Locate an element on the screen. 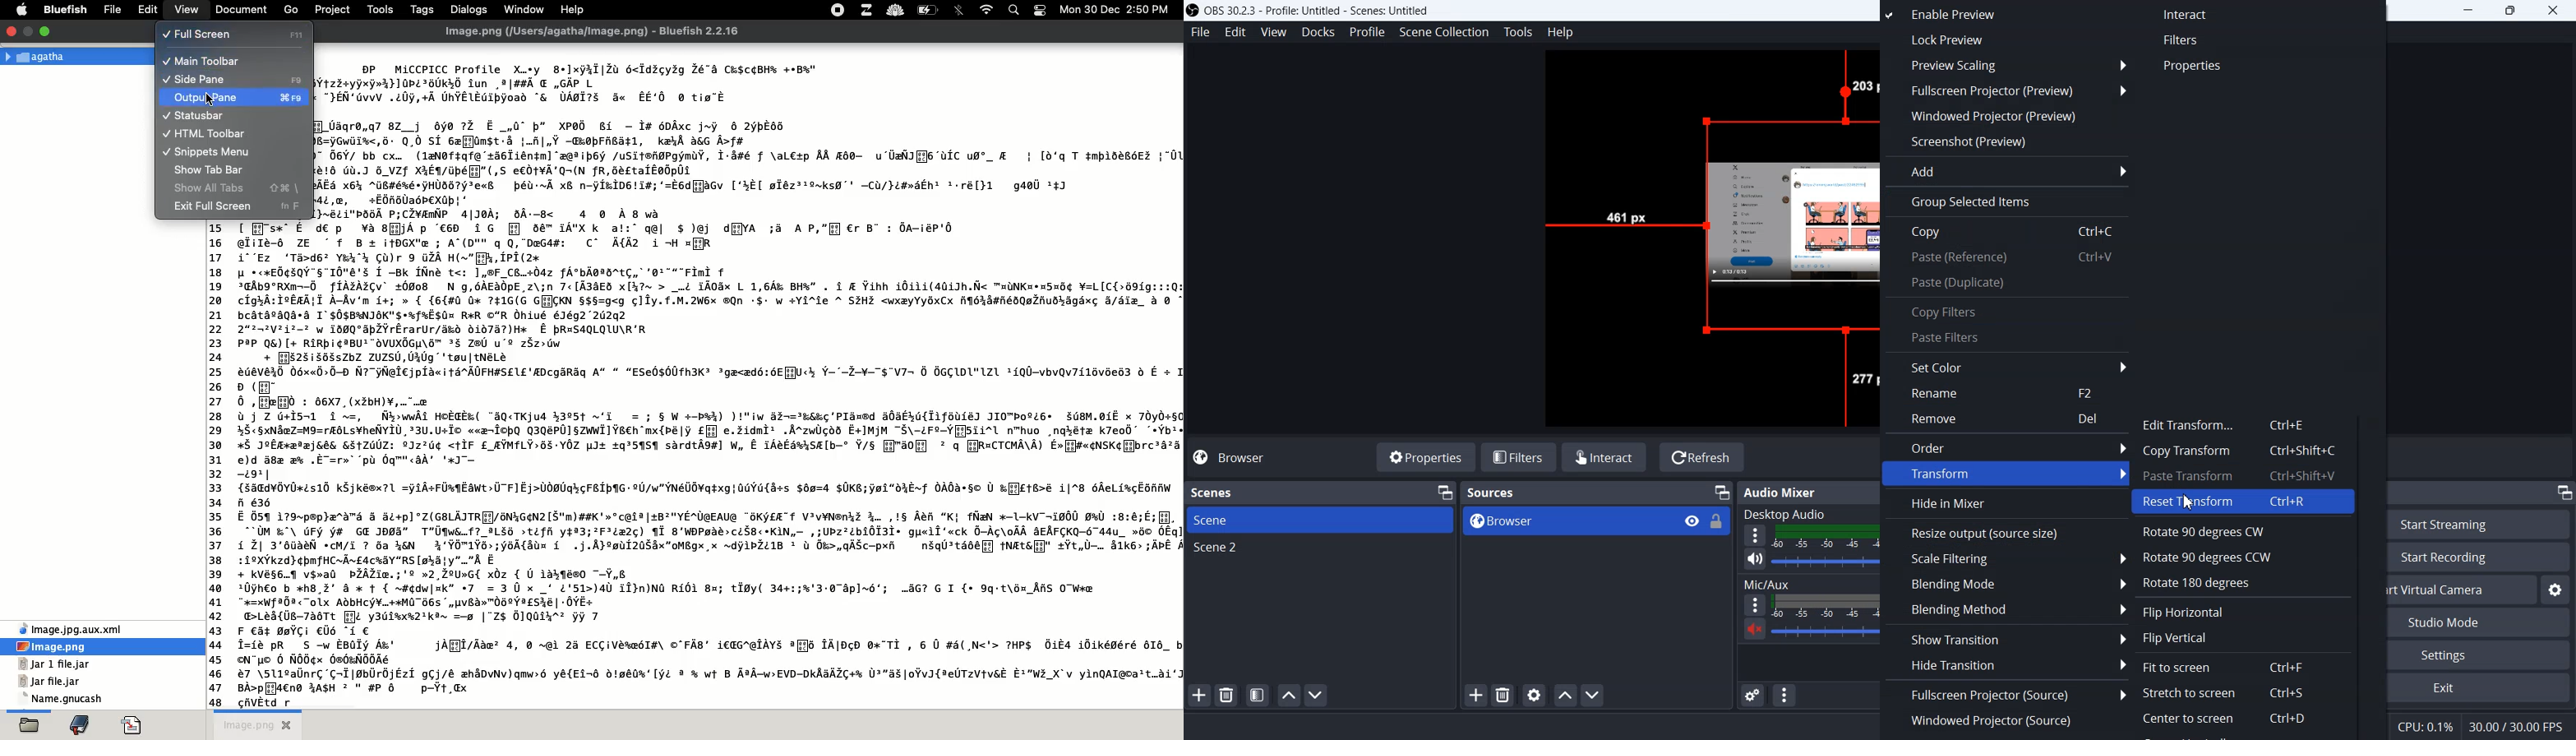  Resize output is located at coordinates (2005, 533).